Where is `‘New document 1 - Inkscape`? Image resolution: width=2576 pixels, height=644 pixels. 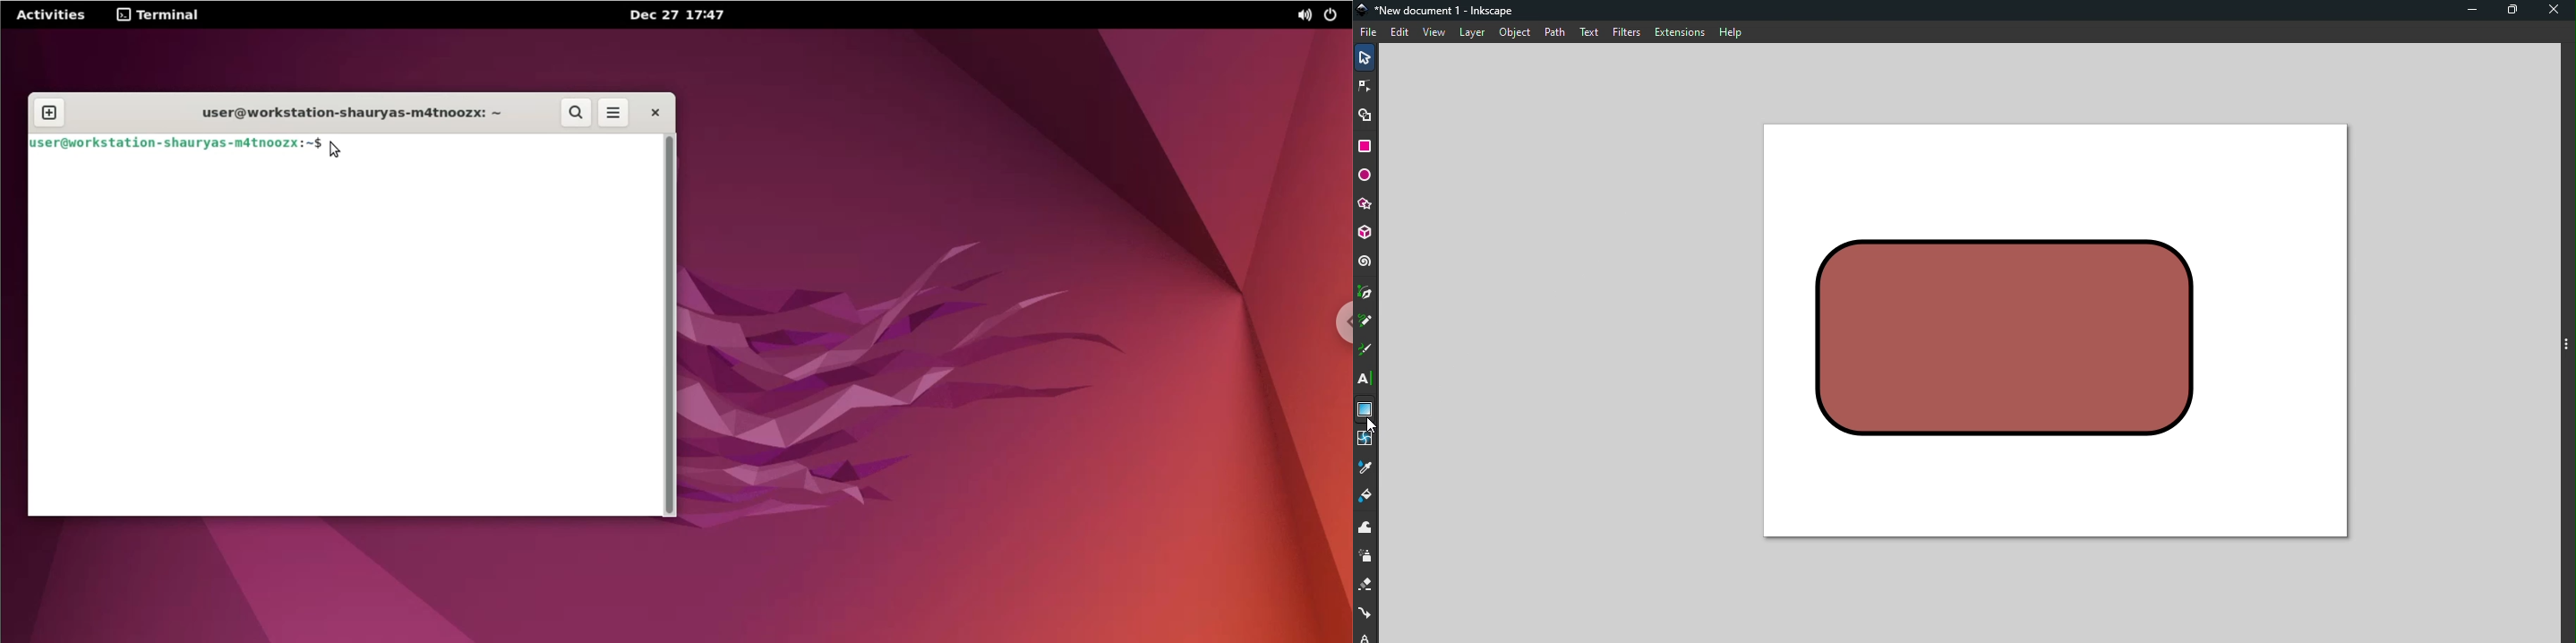 ‘New document 1 - Inkscape is located at coordinates (1447, 11).